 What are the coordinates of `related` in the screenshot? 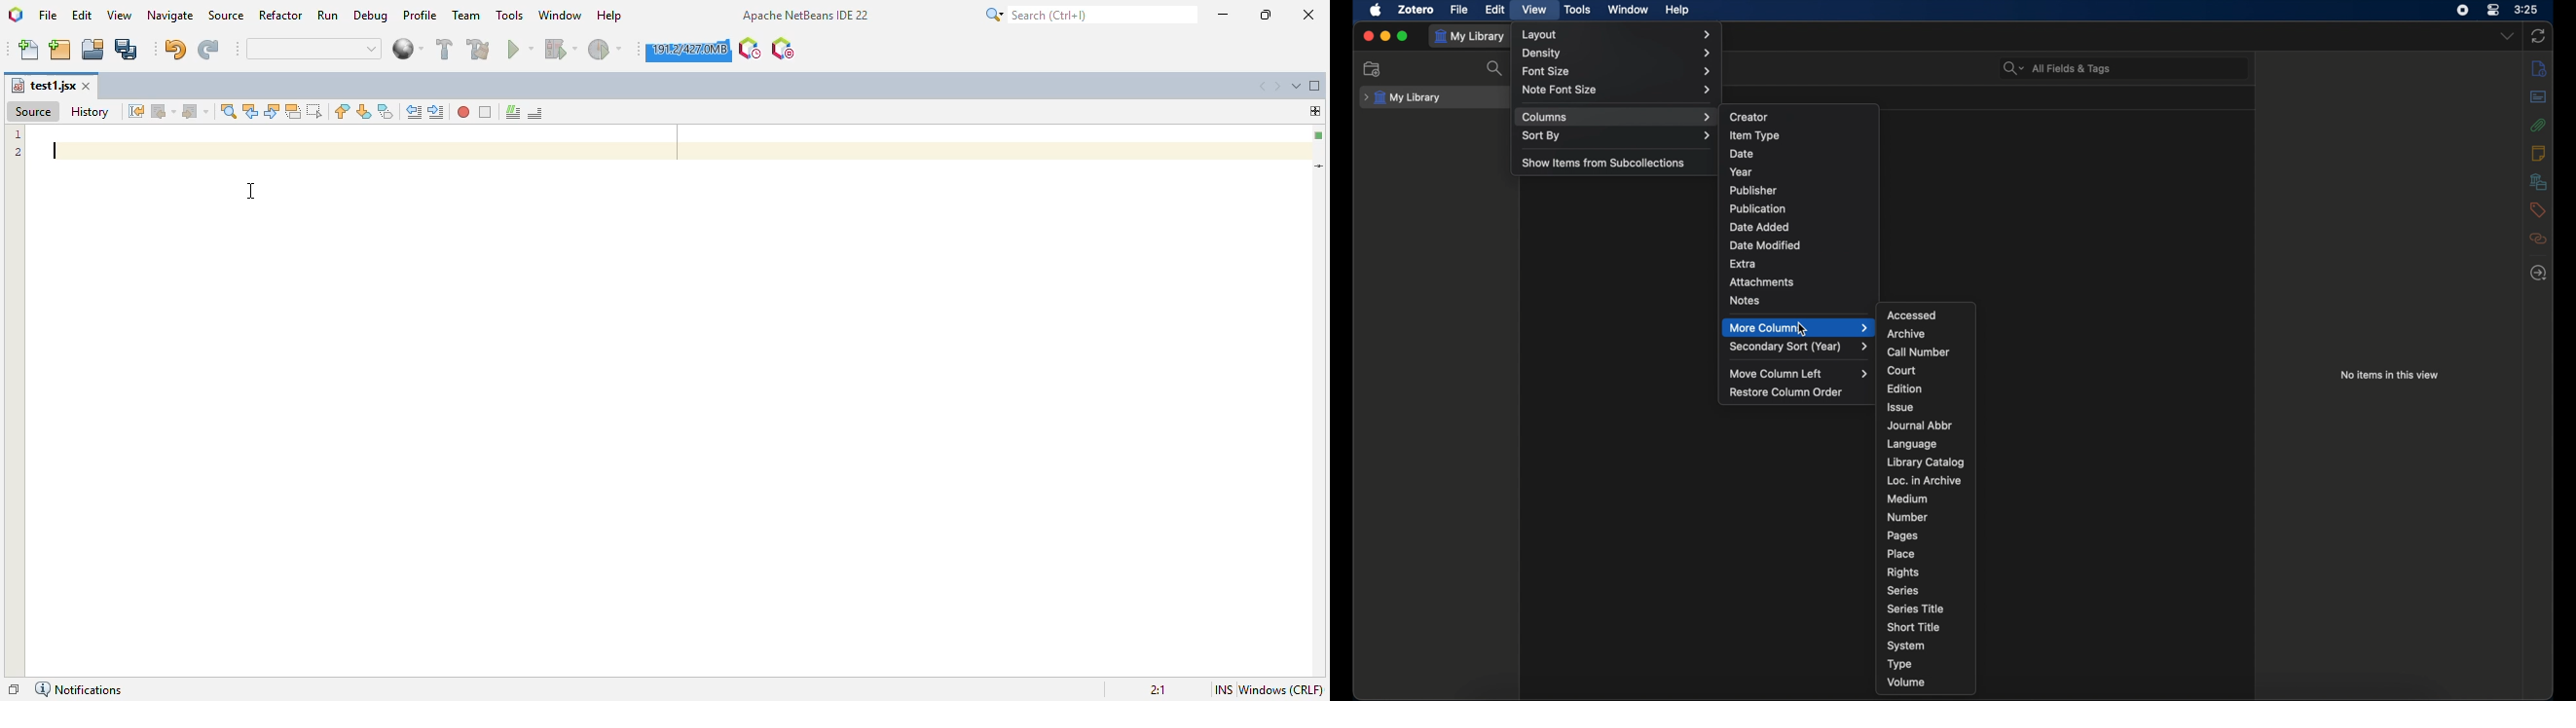 It's located at (2540, 238).